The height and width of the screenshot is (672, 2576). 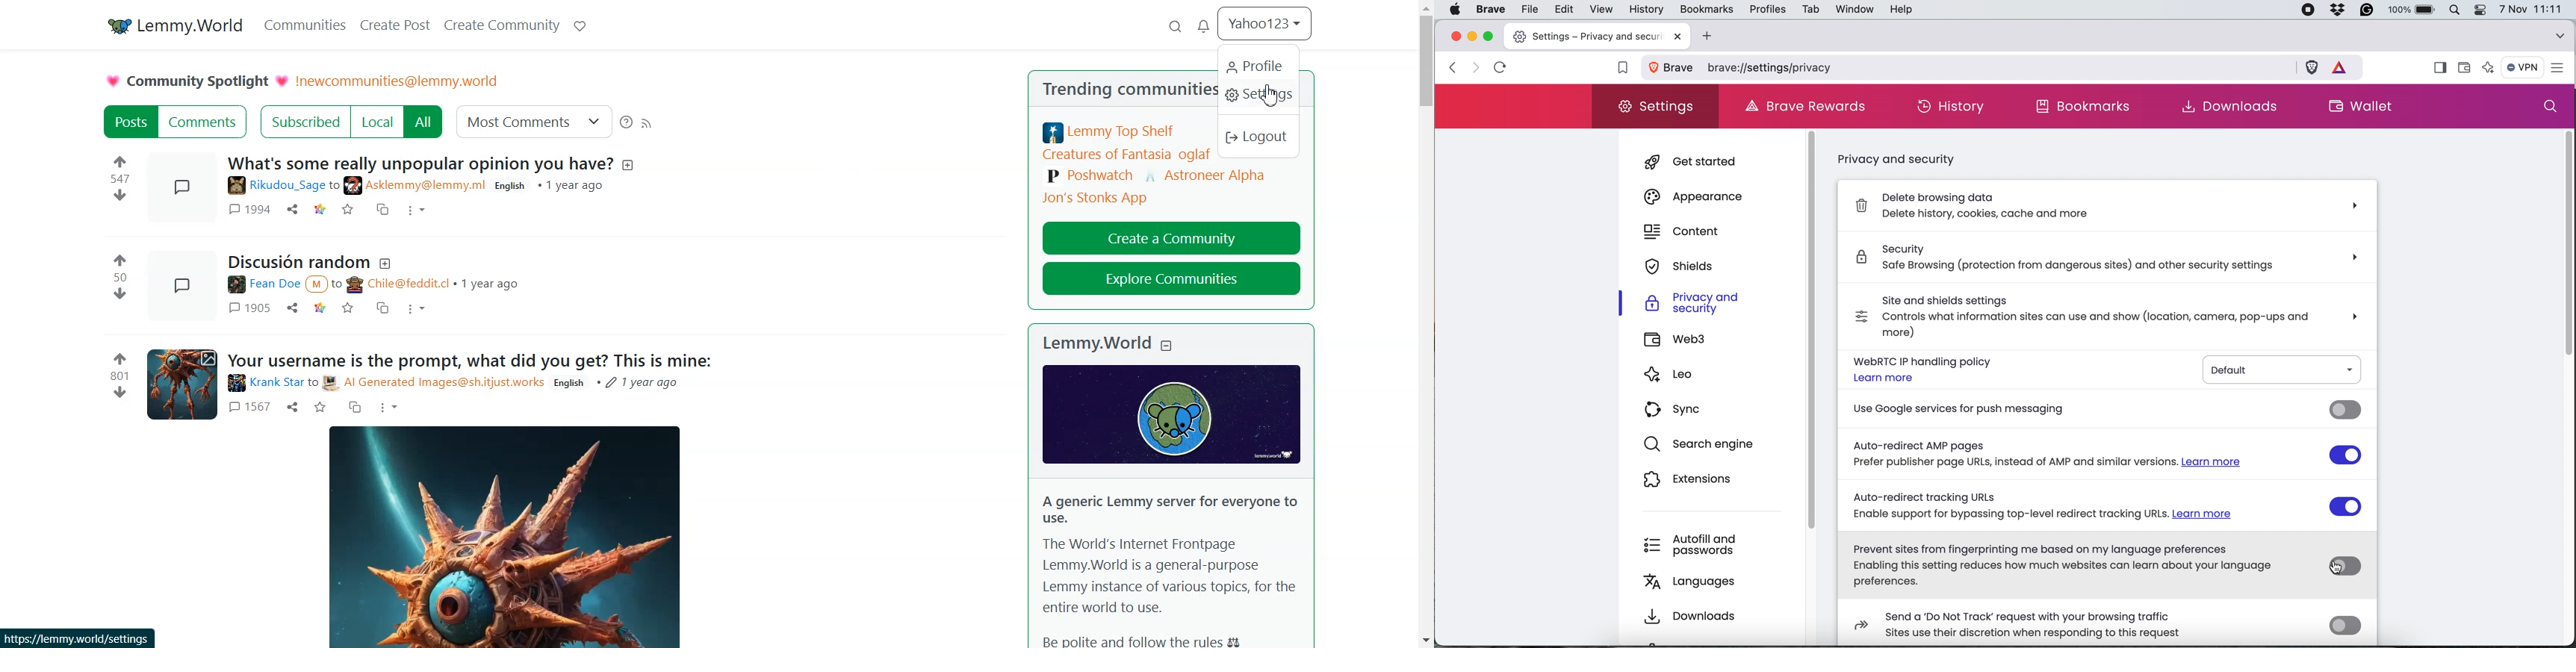 What do you see at coordinates (1680, 339) in the screenshot?
I see `web3` at bounding box center [1680, 339].